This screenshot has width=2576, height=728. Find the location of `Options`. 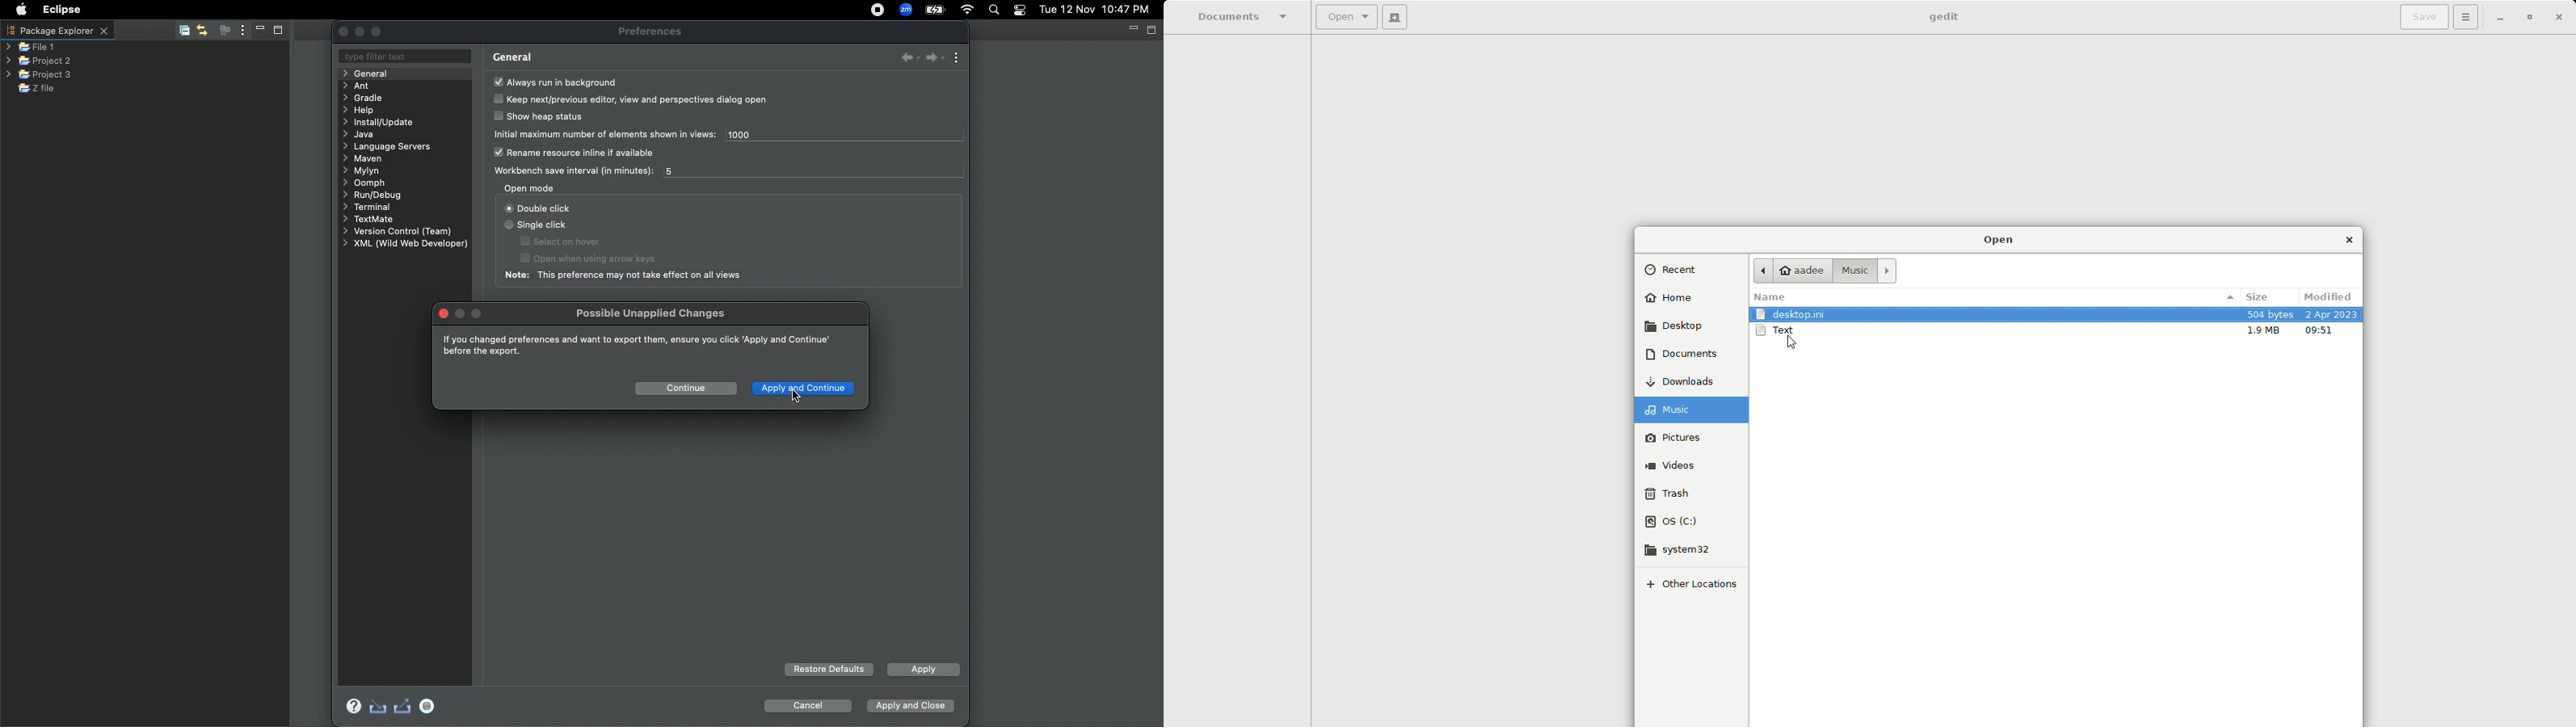

Options is located at coordinates (2471, 17).